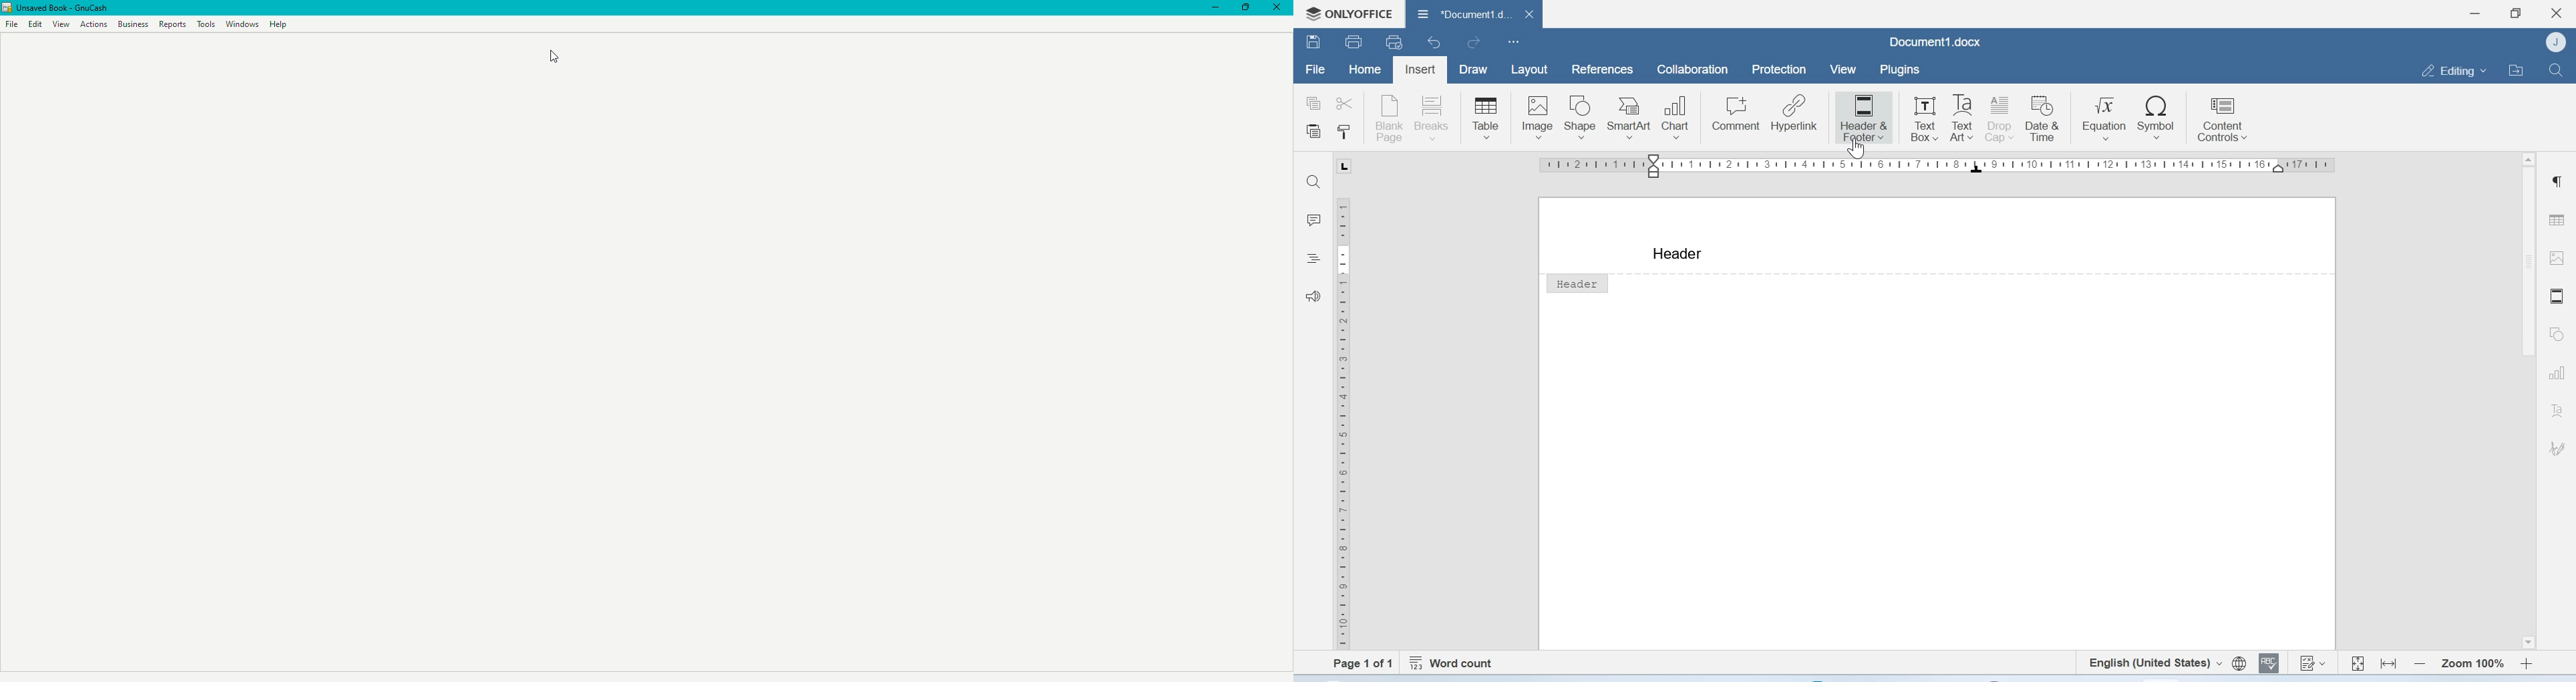 Image resolution: width=2576 pixels, height=700 pixels. Describe the element at coordinates (1315, 104) in the screenshot. I see `copy` at that location.